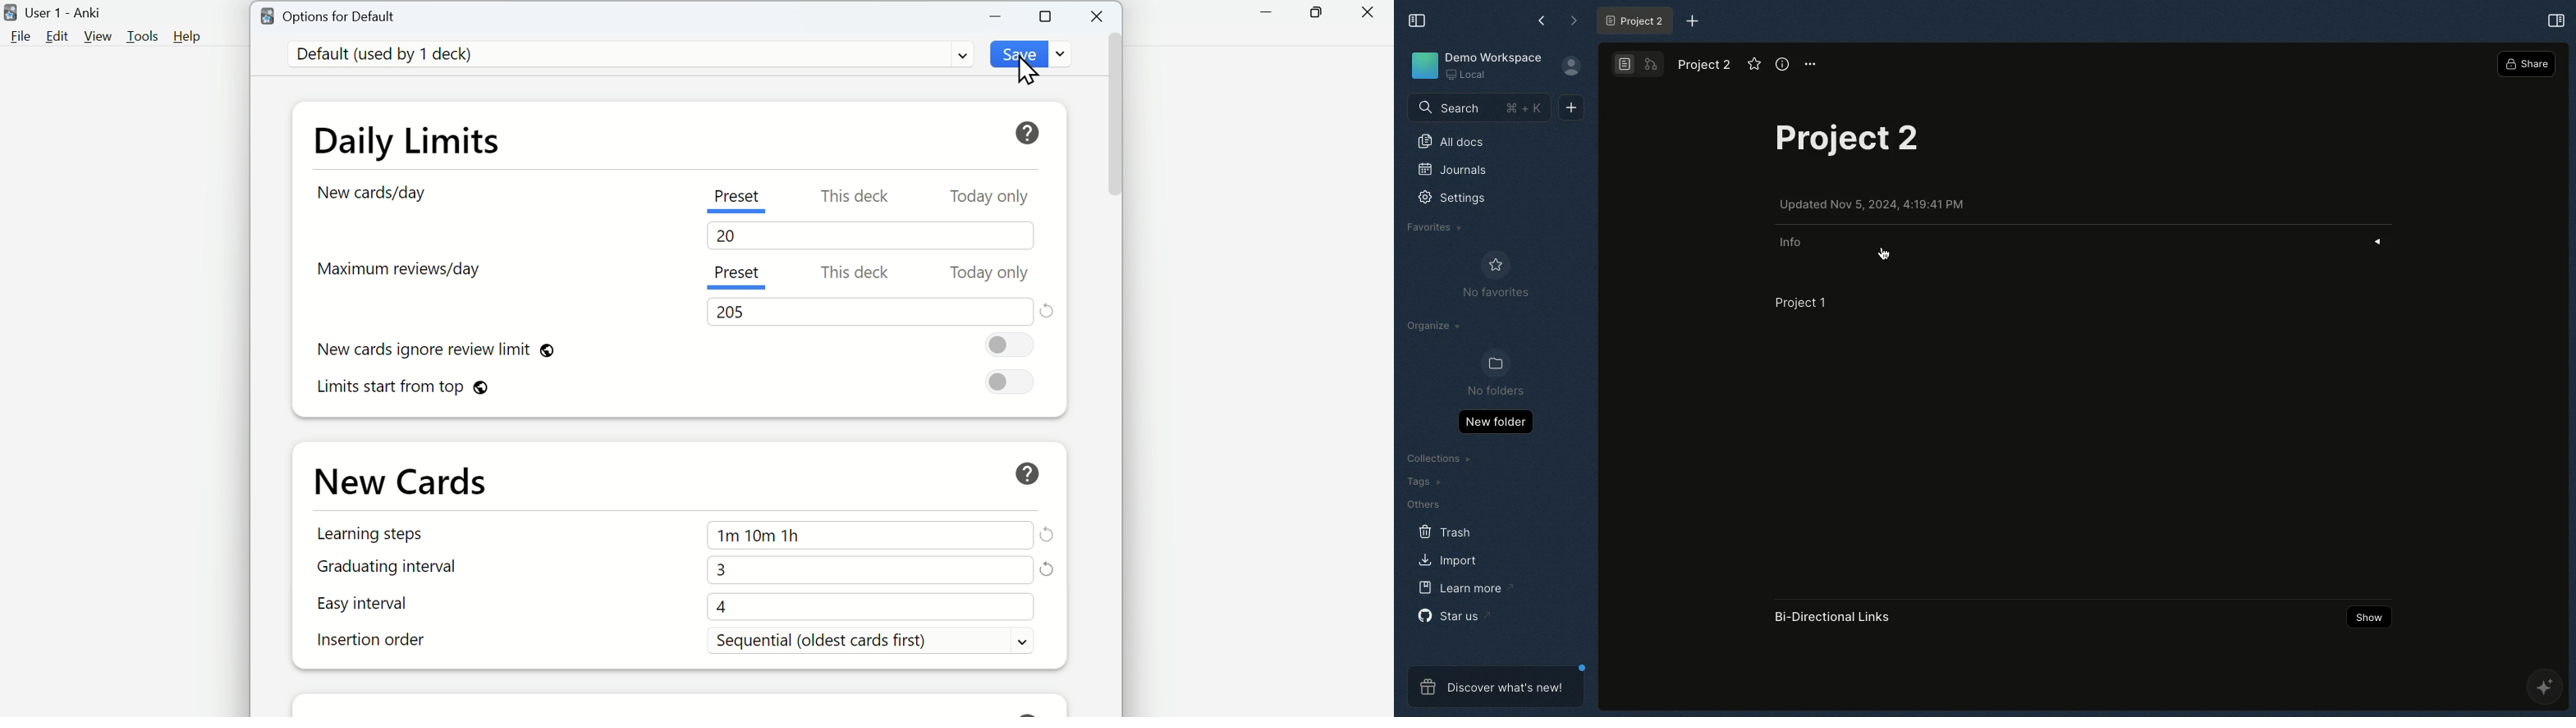  Describe the element at coordinates (1046, 529) in the screenshot. I see `Refresh` at that location.